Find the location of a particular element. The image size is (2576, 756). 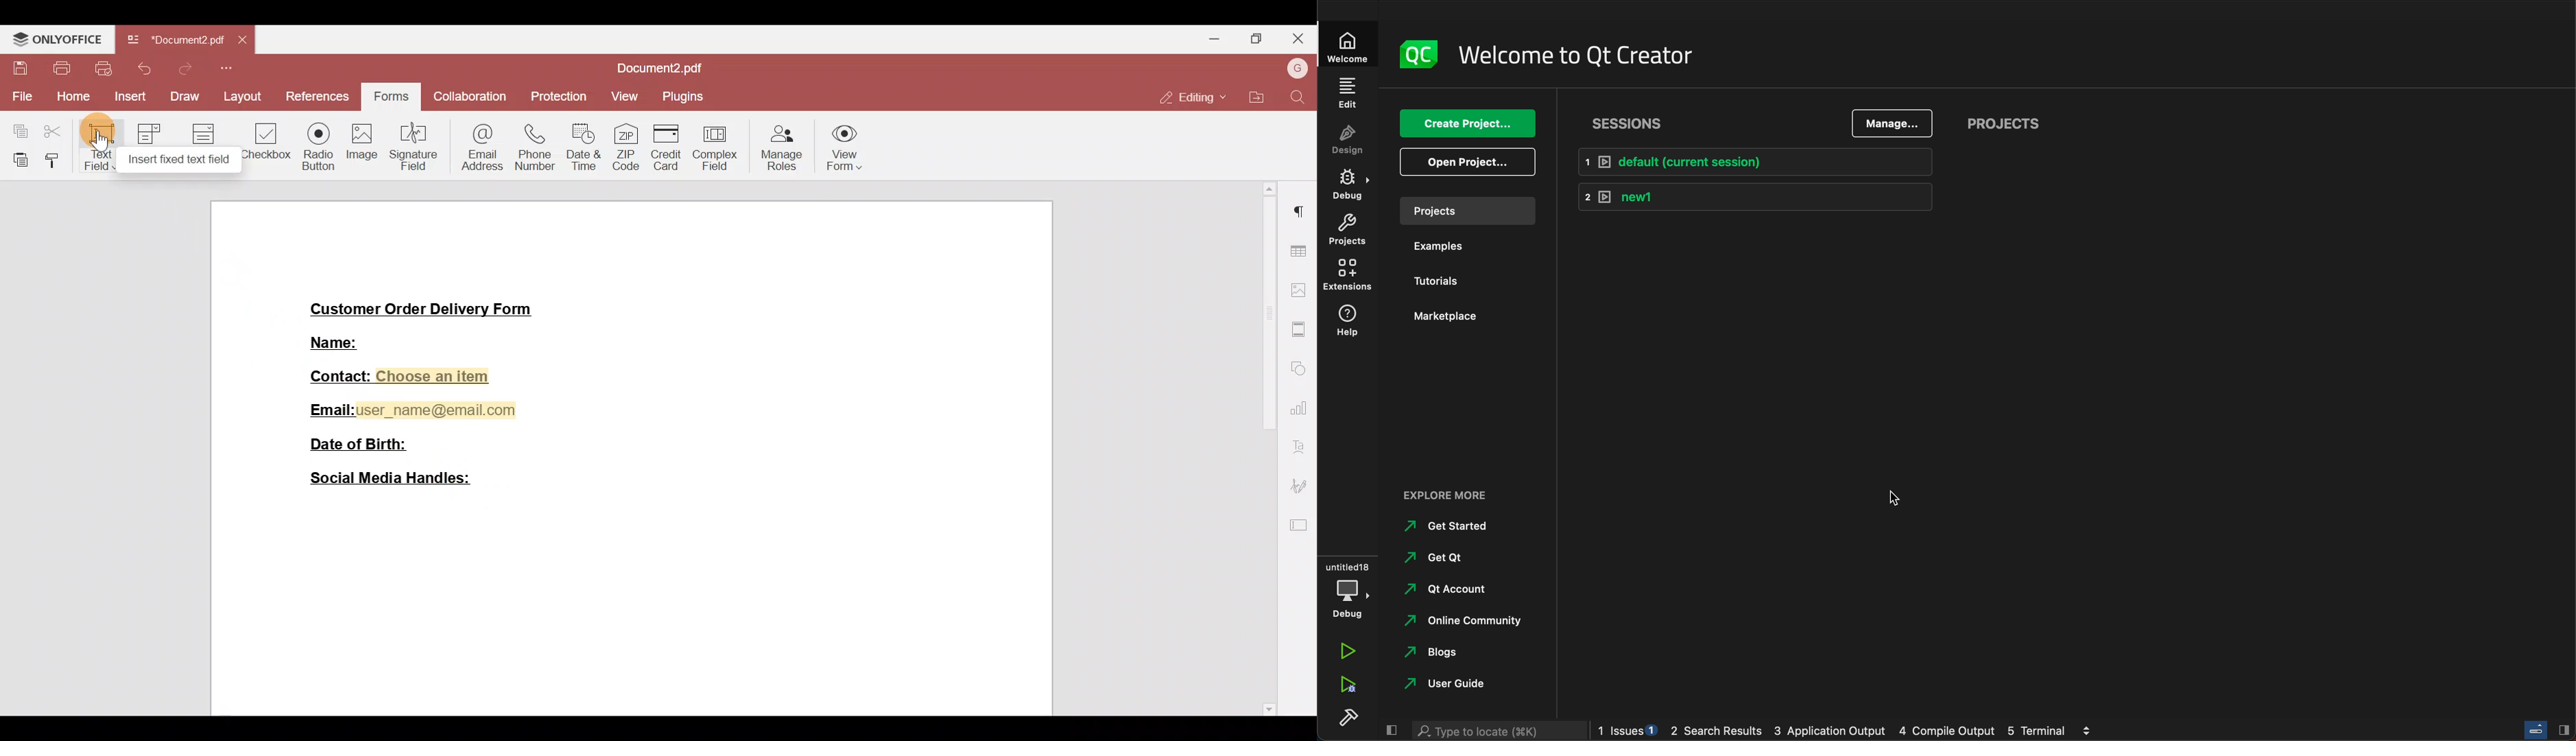

logo is located at coordinates (1420, 55).